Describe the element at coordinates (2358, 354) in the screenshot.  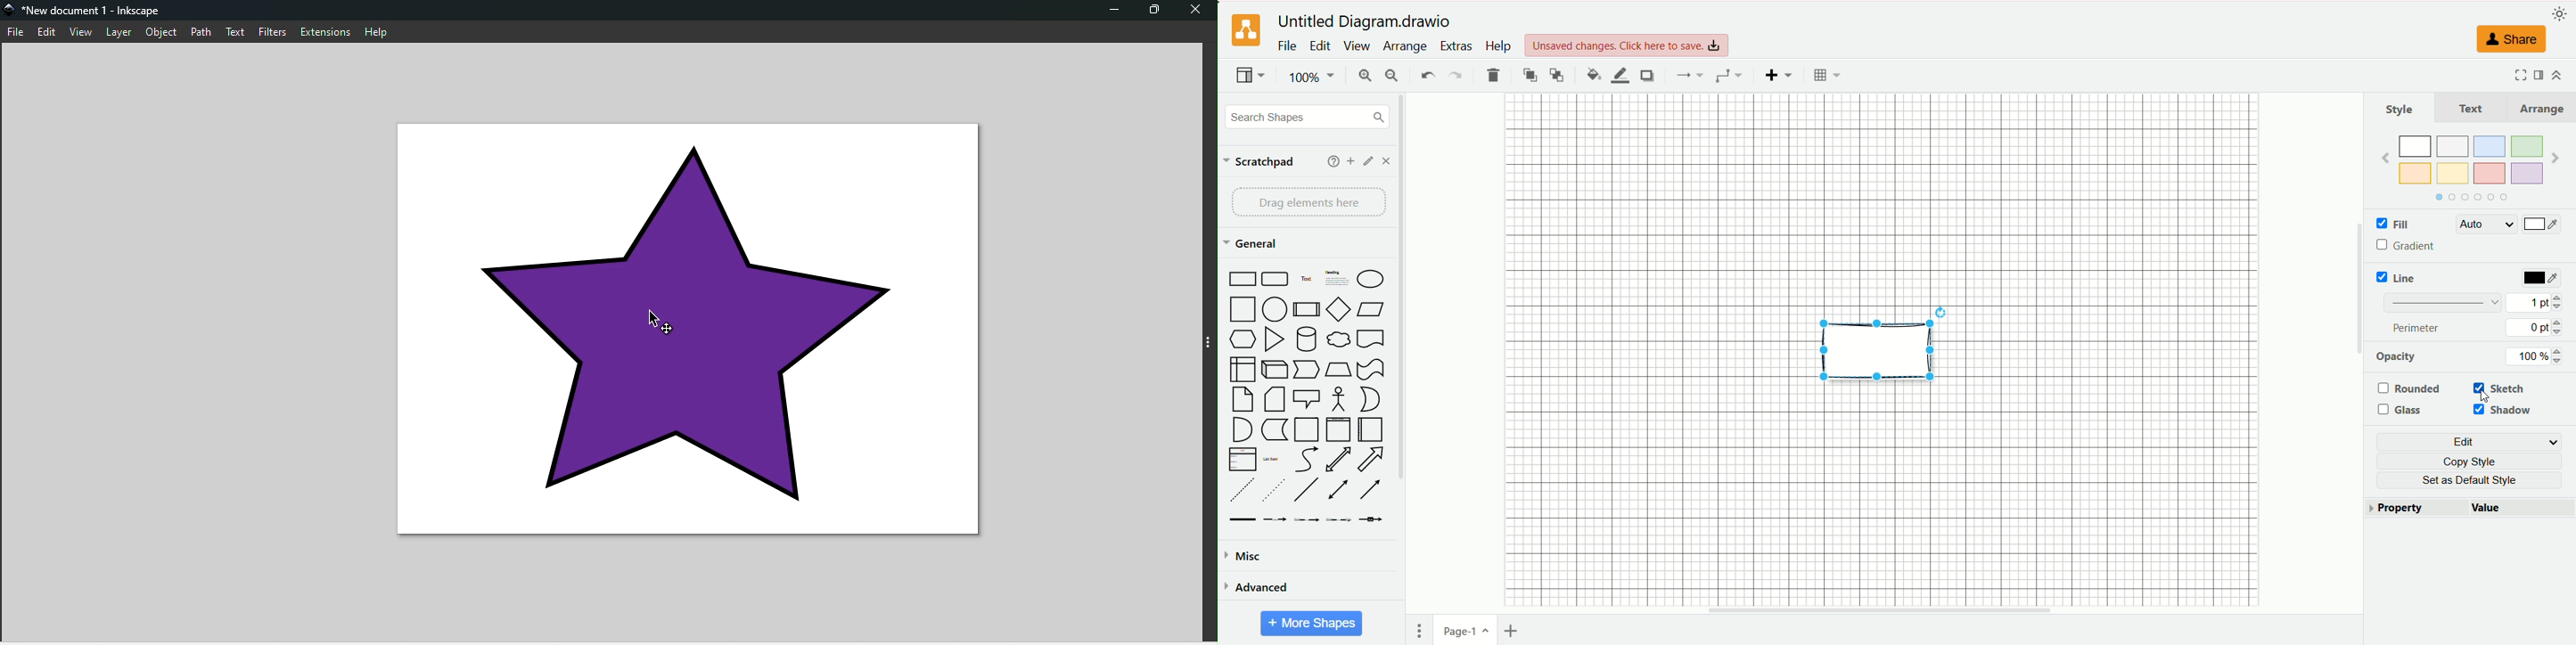
I see `vertical scroll bar` at that location.